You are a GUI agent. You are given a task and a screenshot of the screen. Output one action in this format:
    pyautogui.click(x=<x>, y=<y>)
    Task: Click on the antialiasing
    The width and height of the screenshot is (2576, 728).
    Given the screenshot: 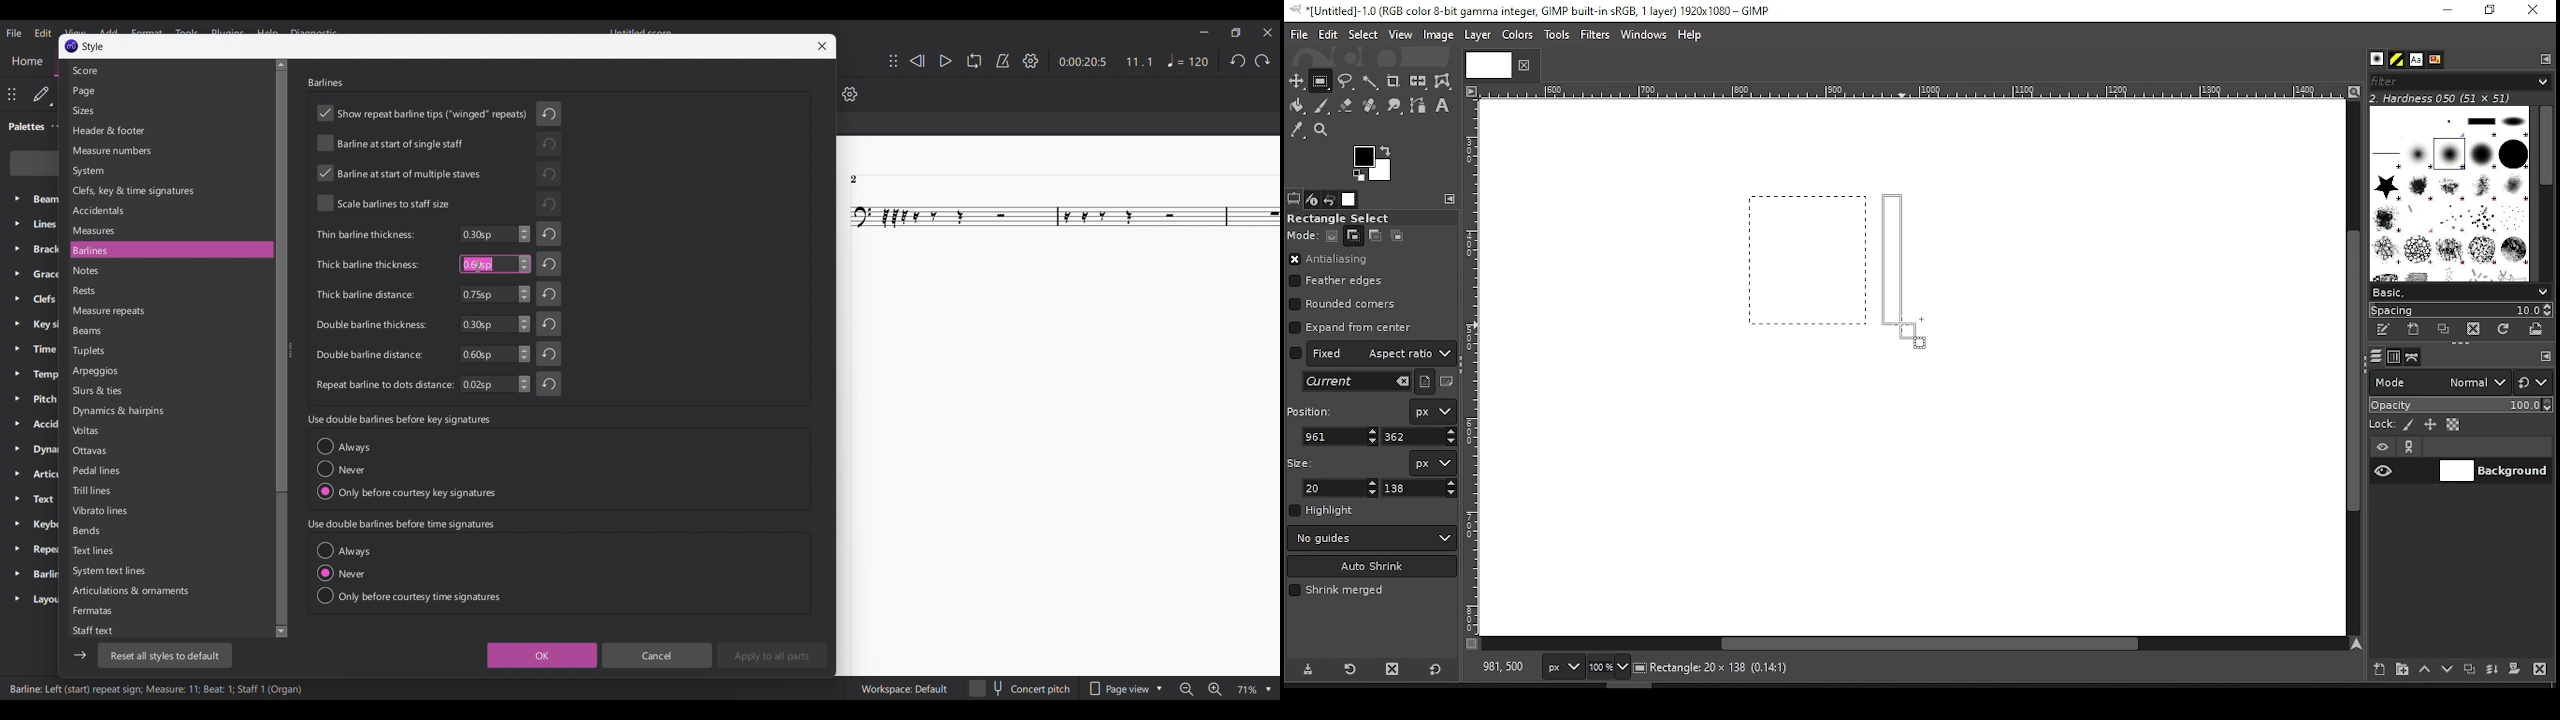 What is the action you would take?
    pyautogui.click(x=1329, y=260)
    